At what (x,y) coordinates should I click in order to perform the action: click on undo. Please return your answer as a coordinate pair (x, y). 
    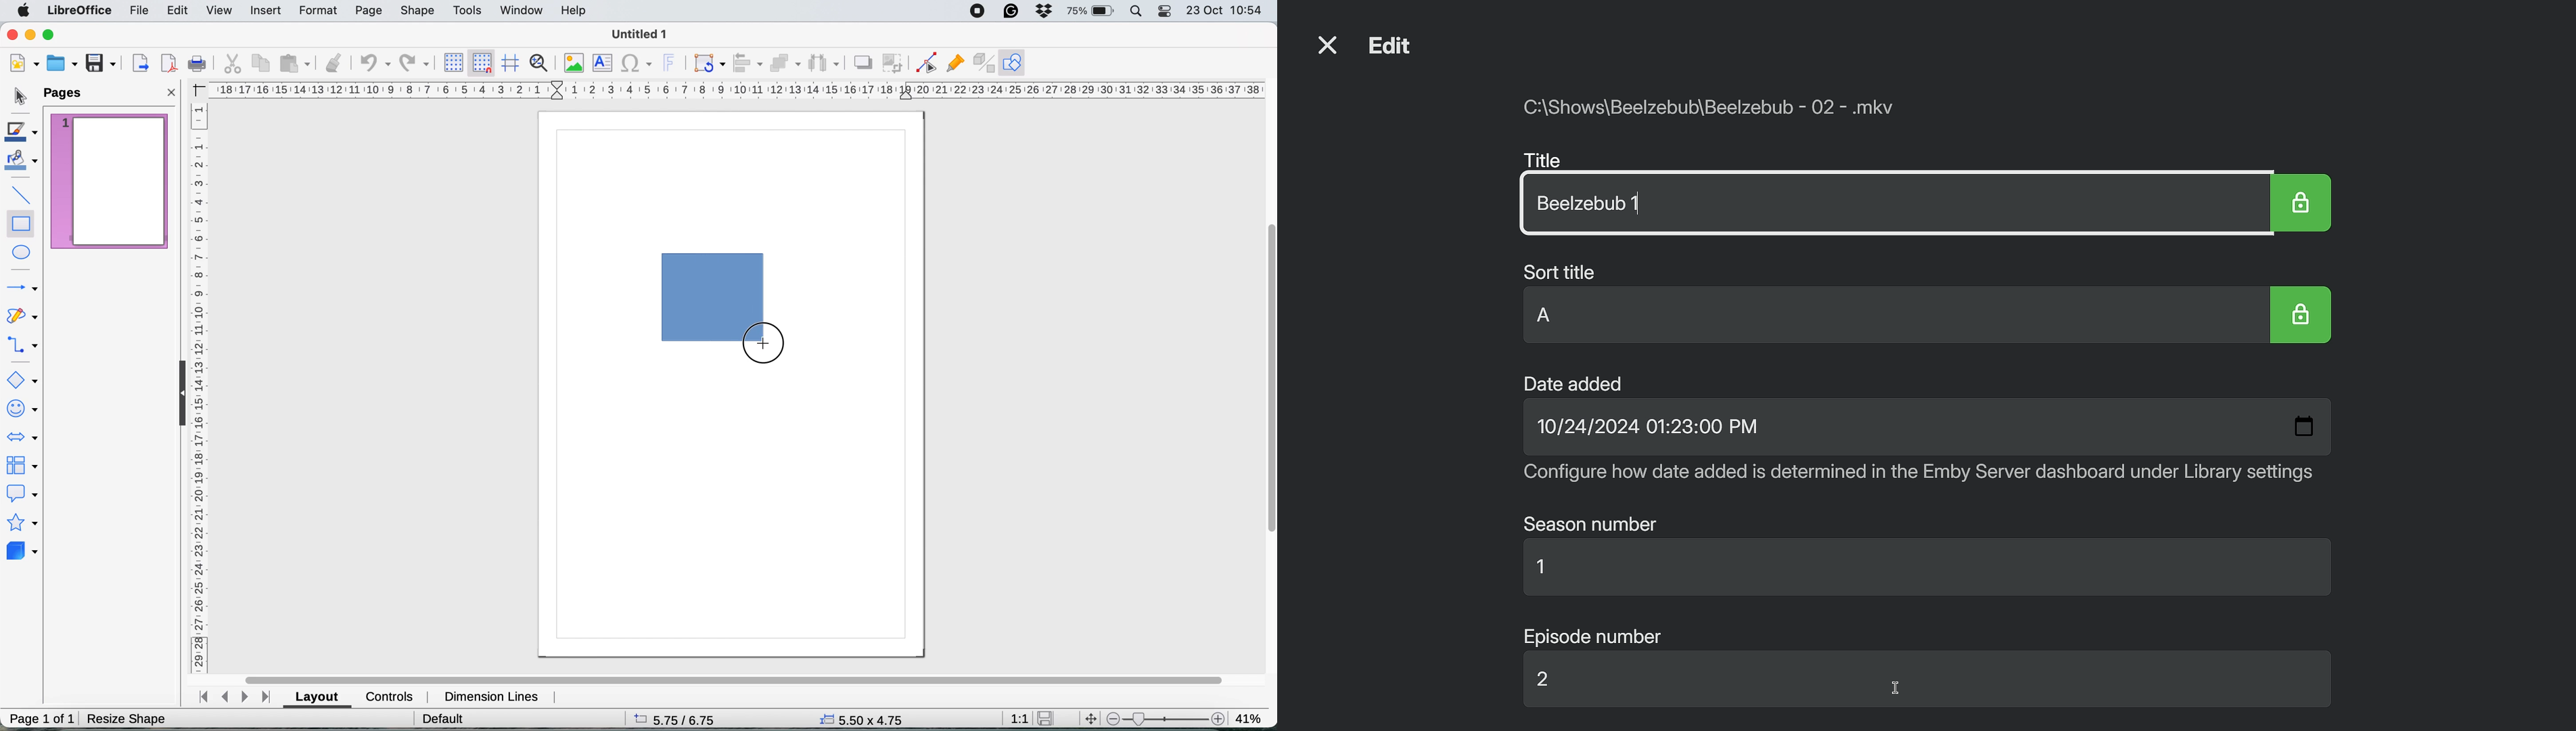
    Looking at the image, I should click on (374, 64).